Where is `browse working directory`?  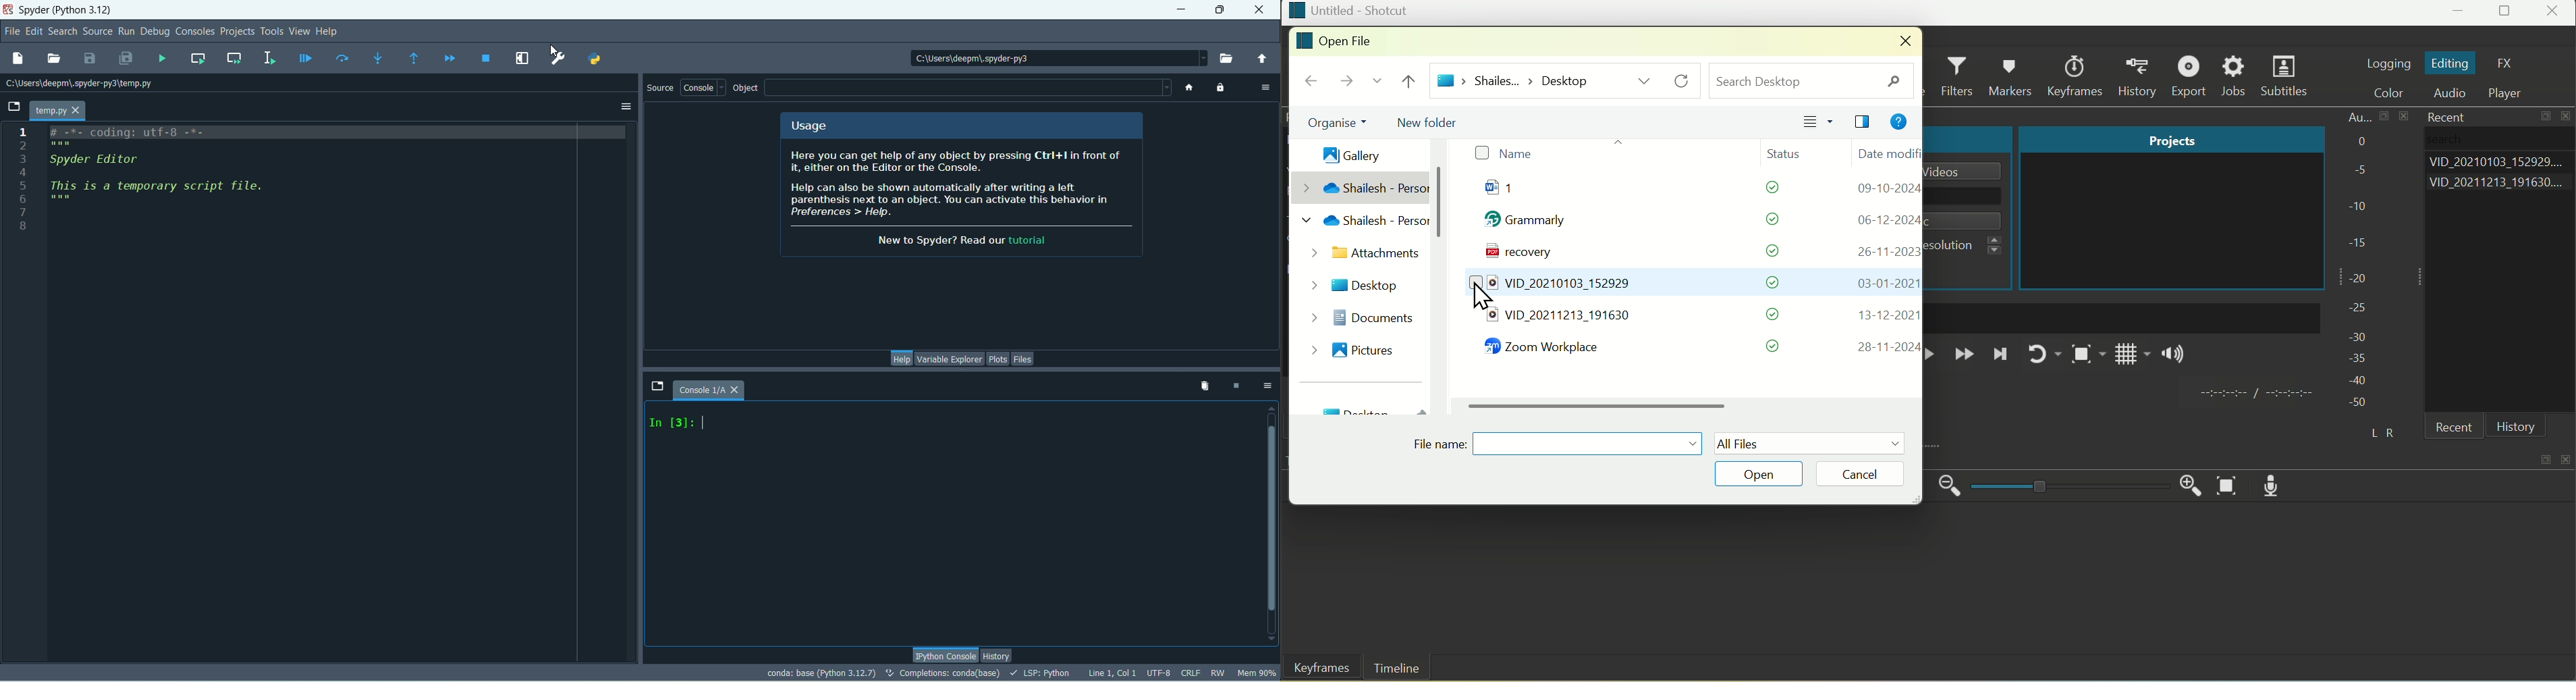
browse working directory is located at coordinates (1231, 59).